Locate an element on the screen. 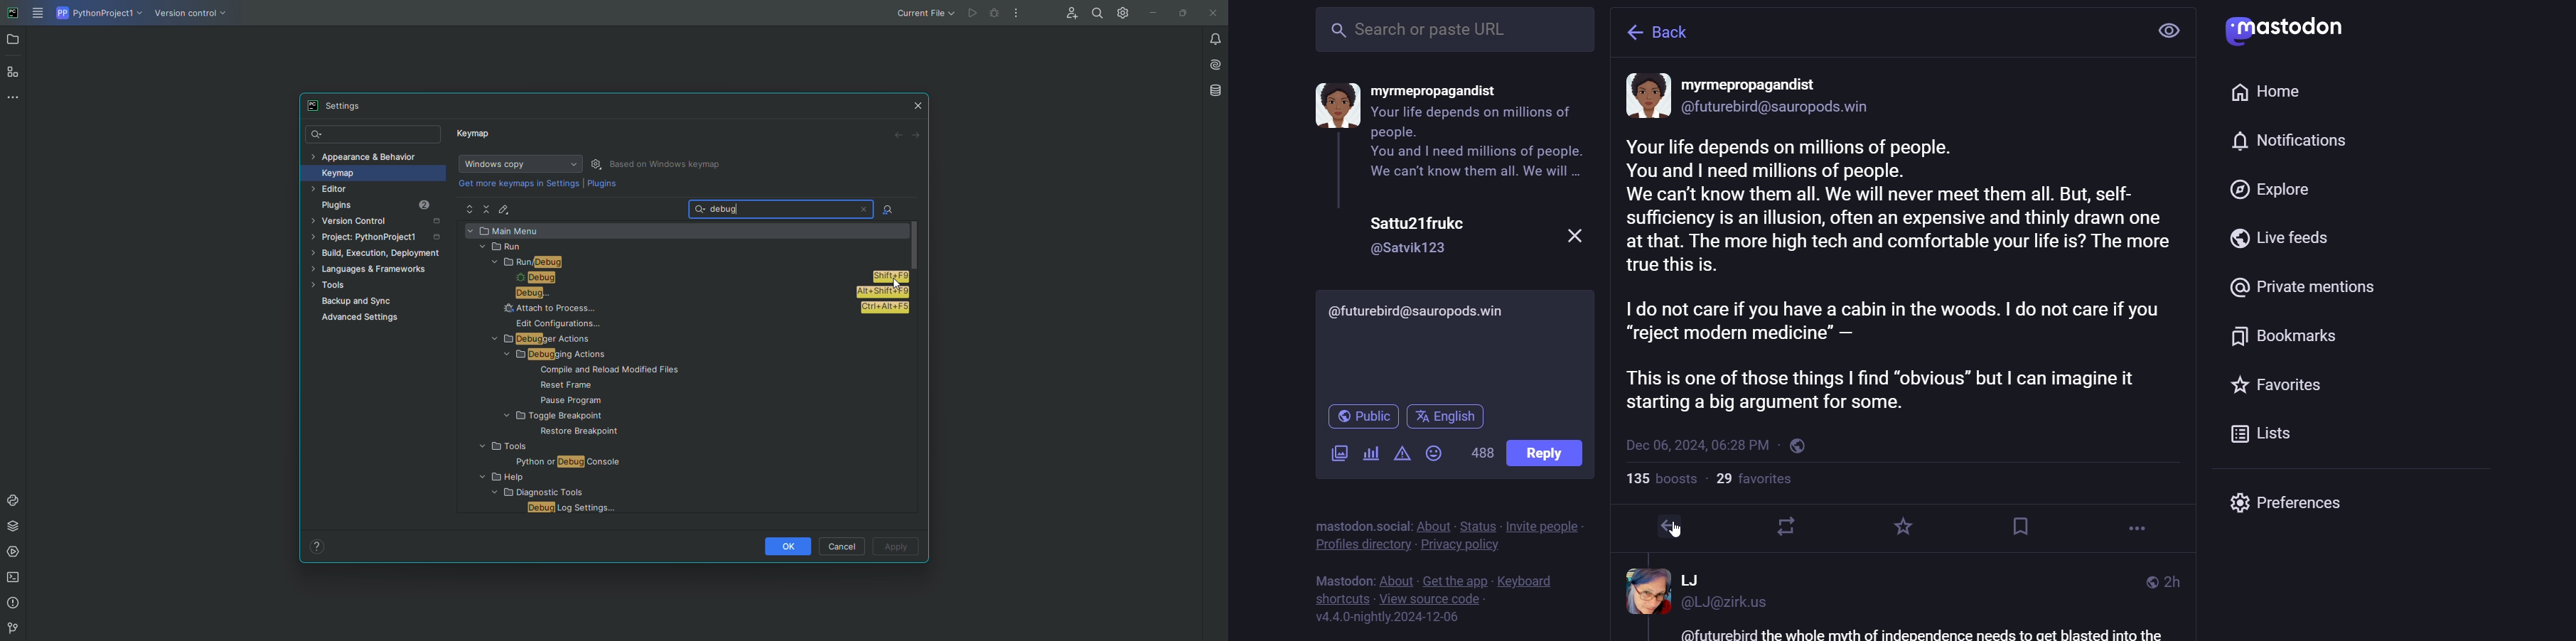 The width and height of the screenshot is (2576, 644). Keymap is located at coordinates (475, 136).